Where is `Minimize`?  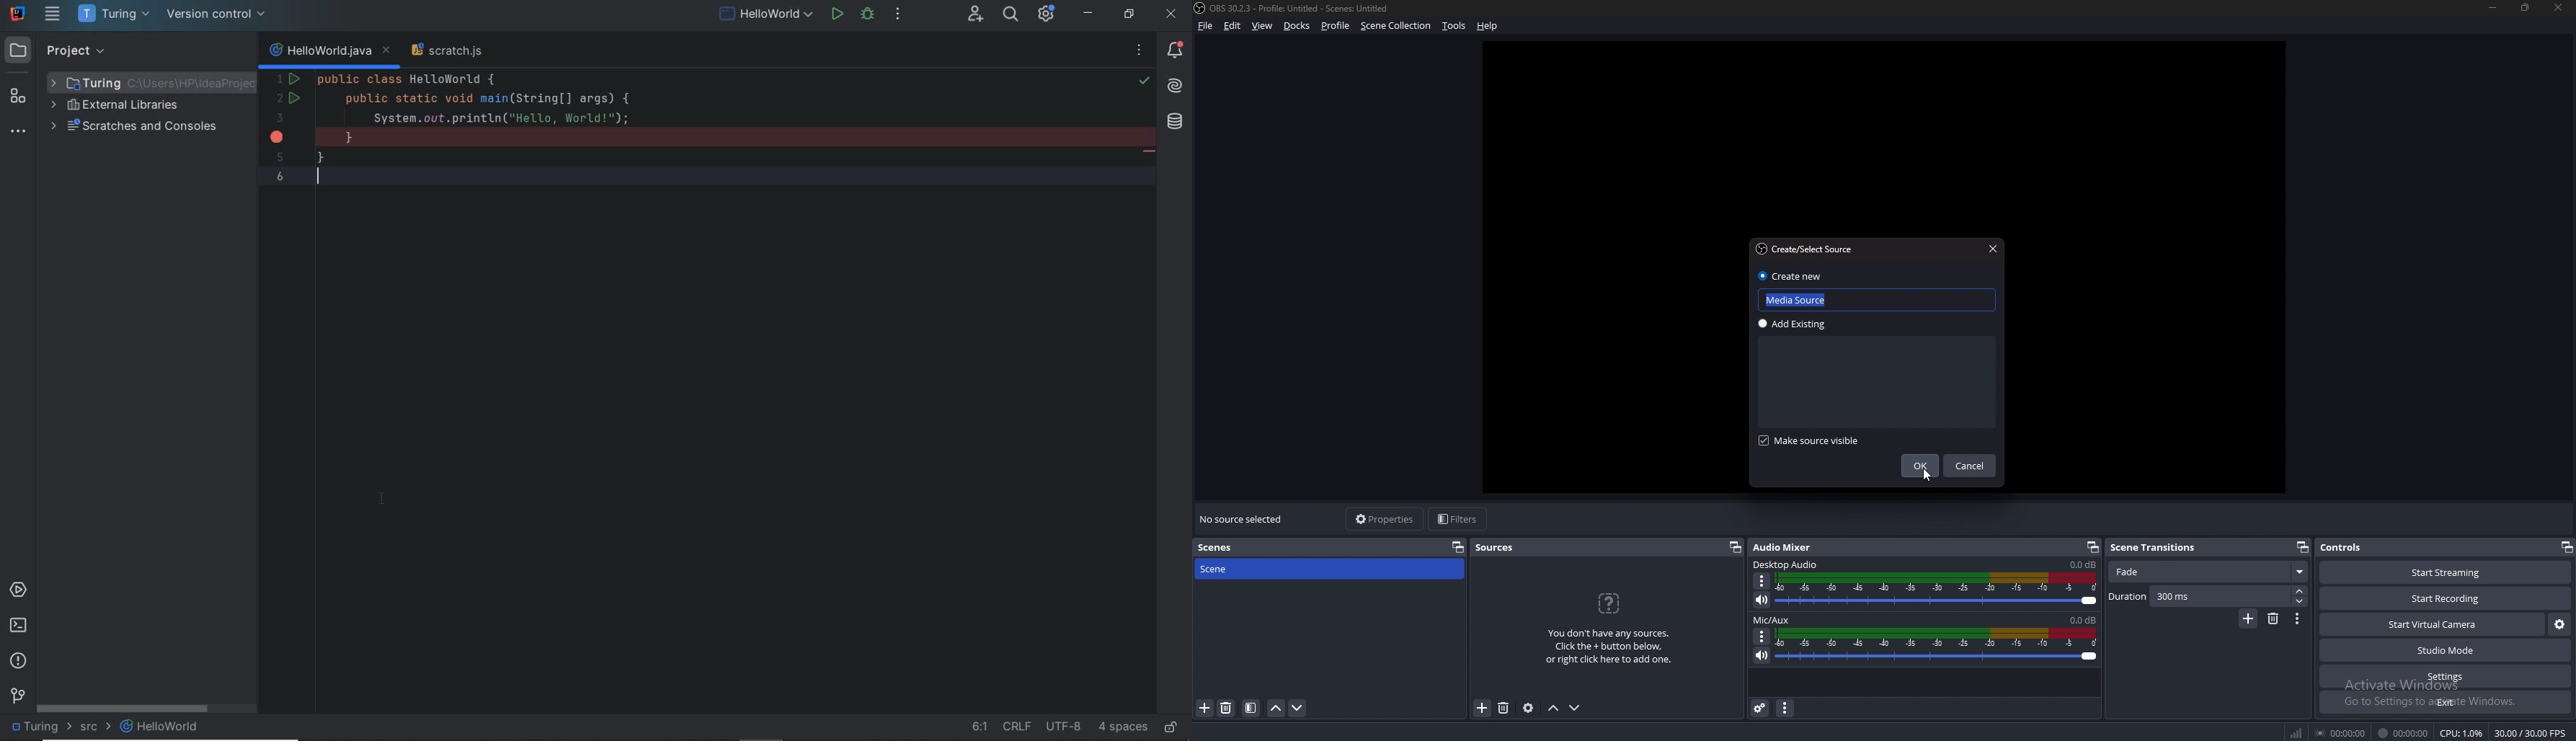 Minimize is located at coordinates (2492, 7).